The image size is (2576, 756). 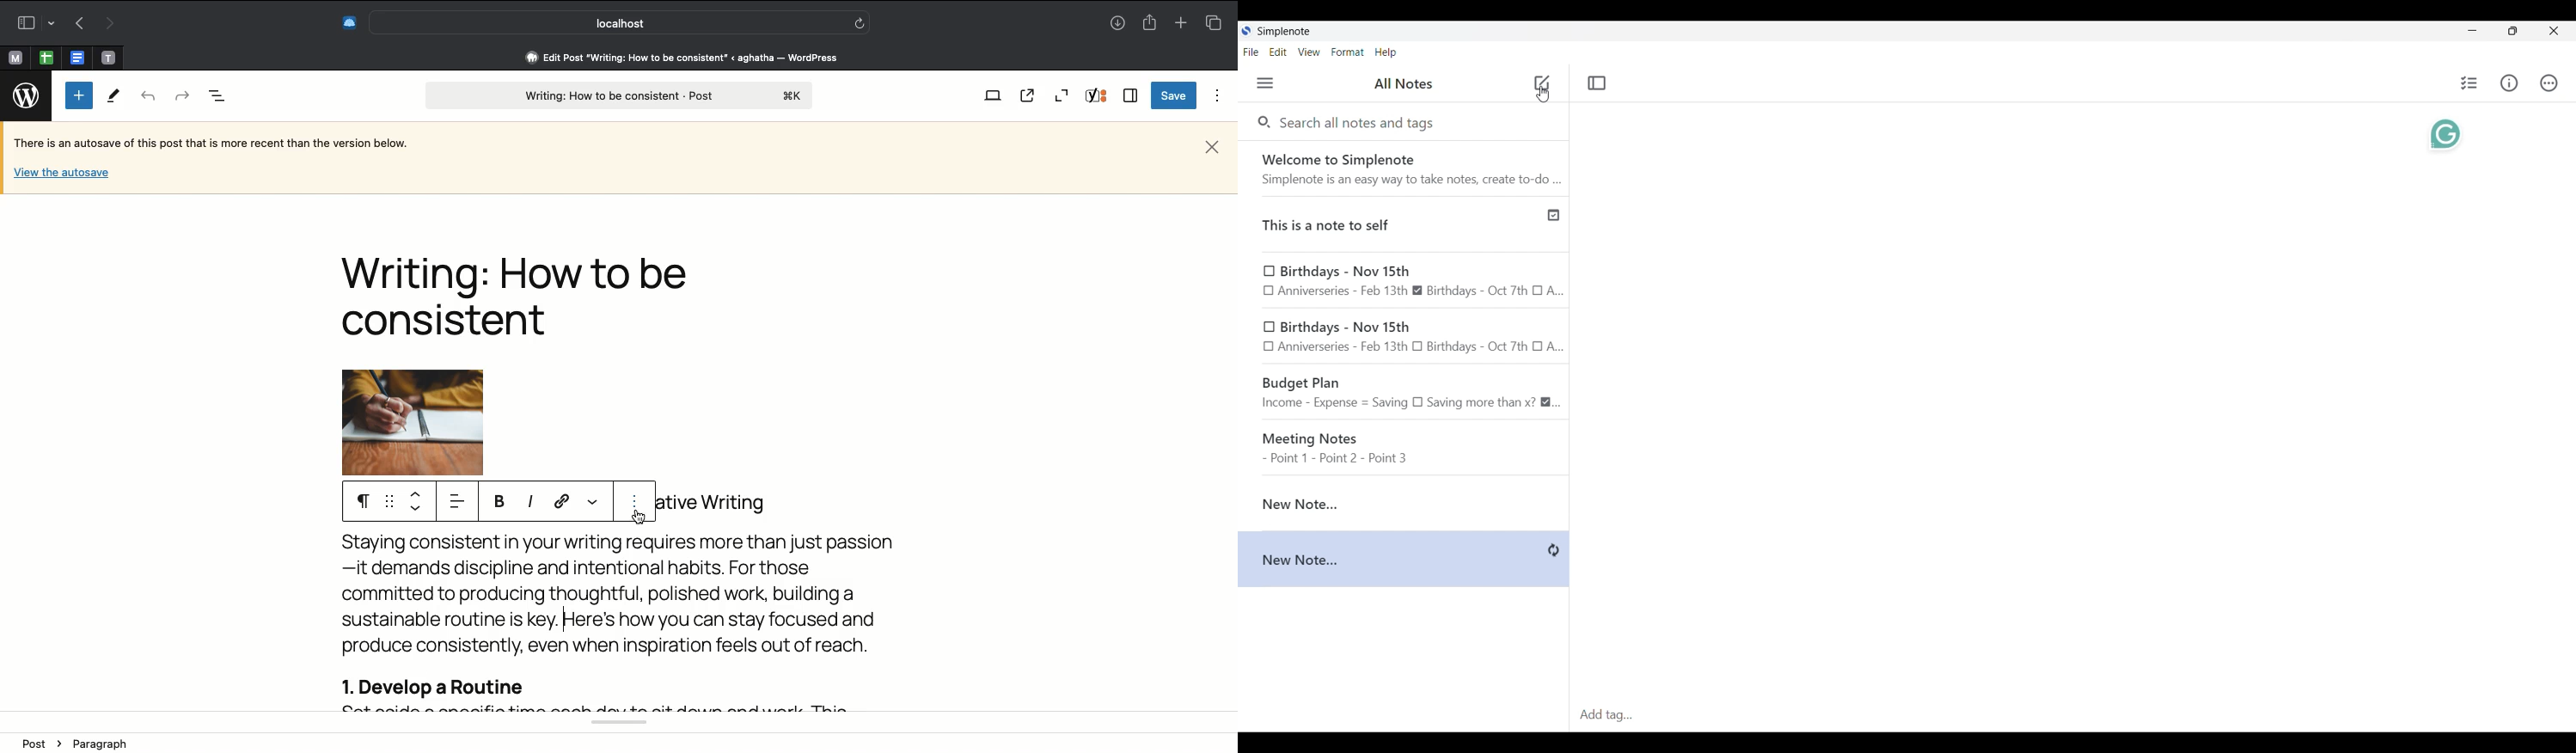 I want to click on pinned tab, google sheet, so click(x=46, y=55).